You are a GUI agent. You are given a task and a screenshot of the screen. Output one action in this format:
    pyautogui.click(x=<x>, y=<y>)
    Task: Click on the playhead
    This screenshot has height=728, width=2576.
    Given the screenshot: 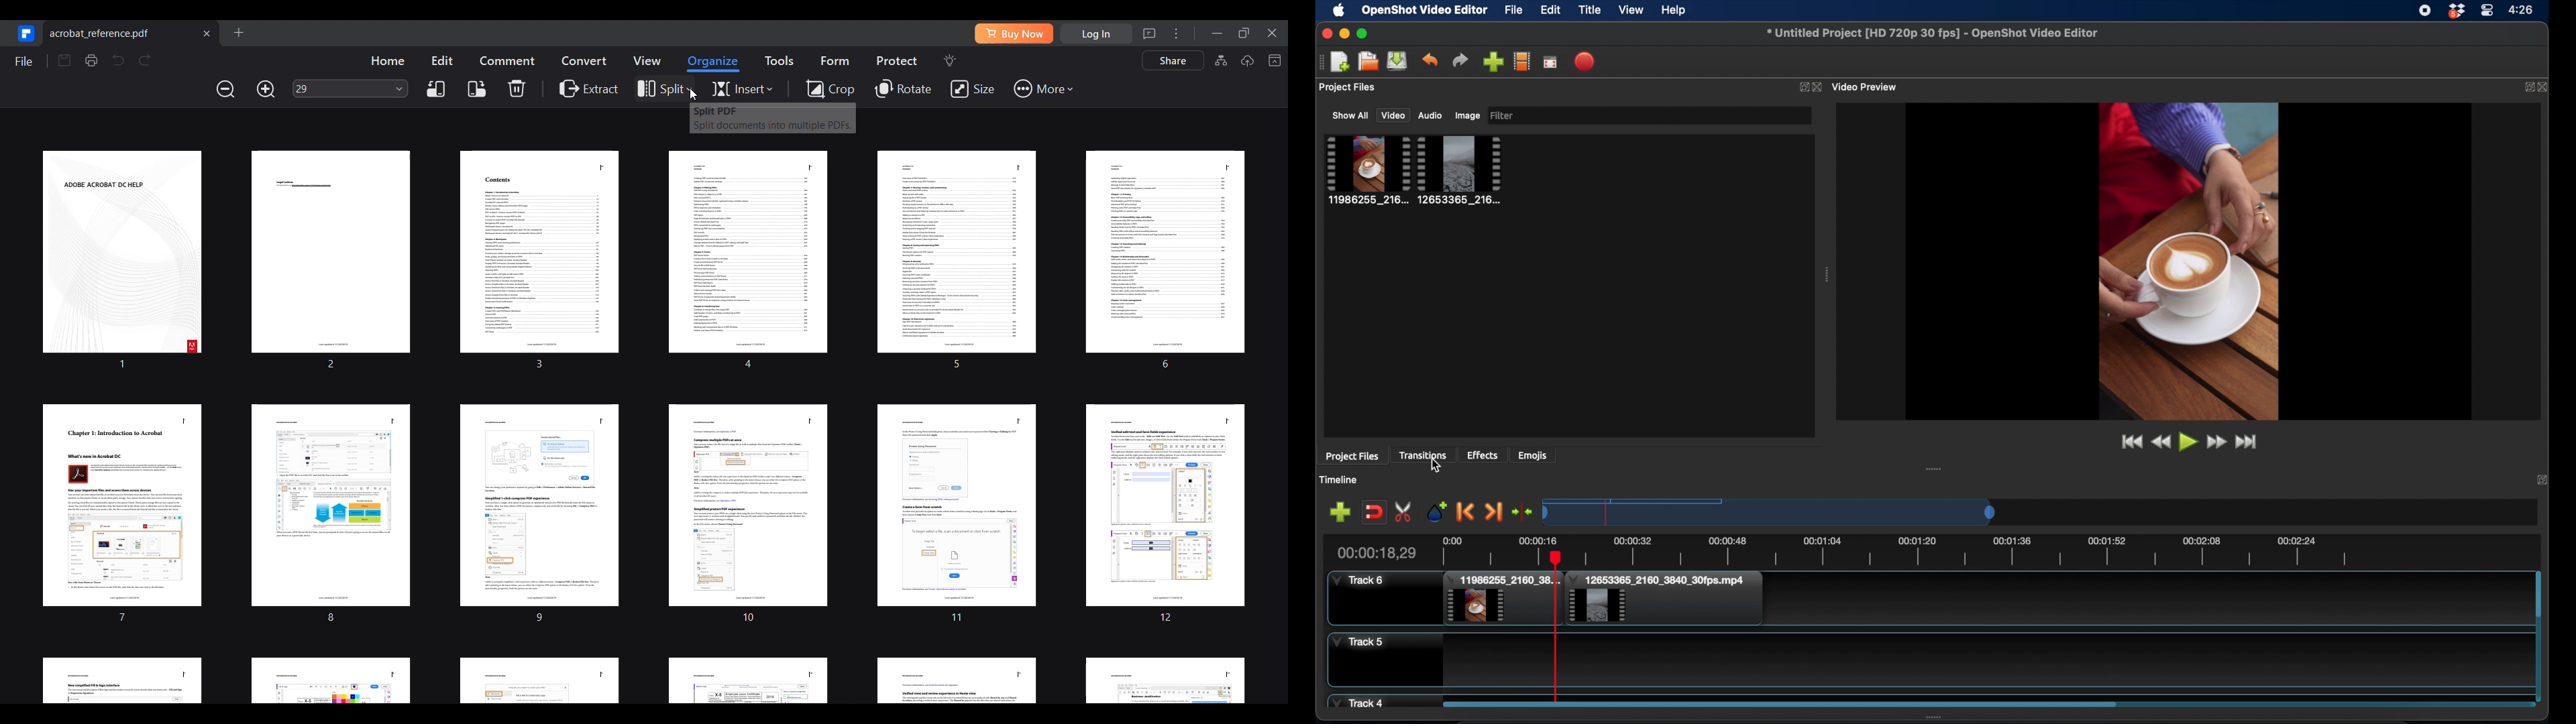 What is the action you would take?
    pyautogui.click(x=1556, y=630)
    